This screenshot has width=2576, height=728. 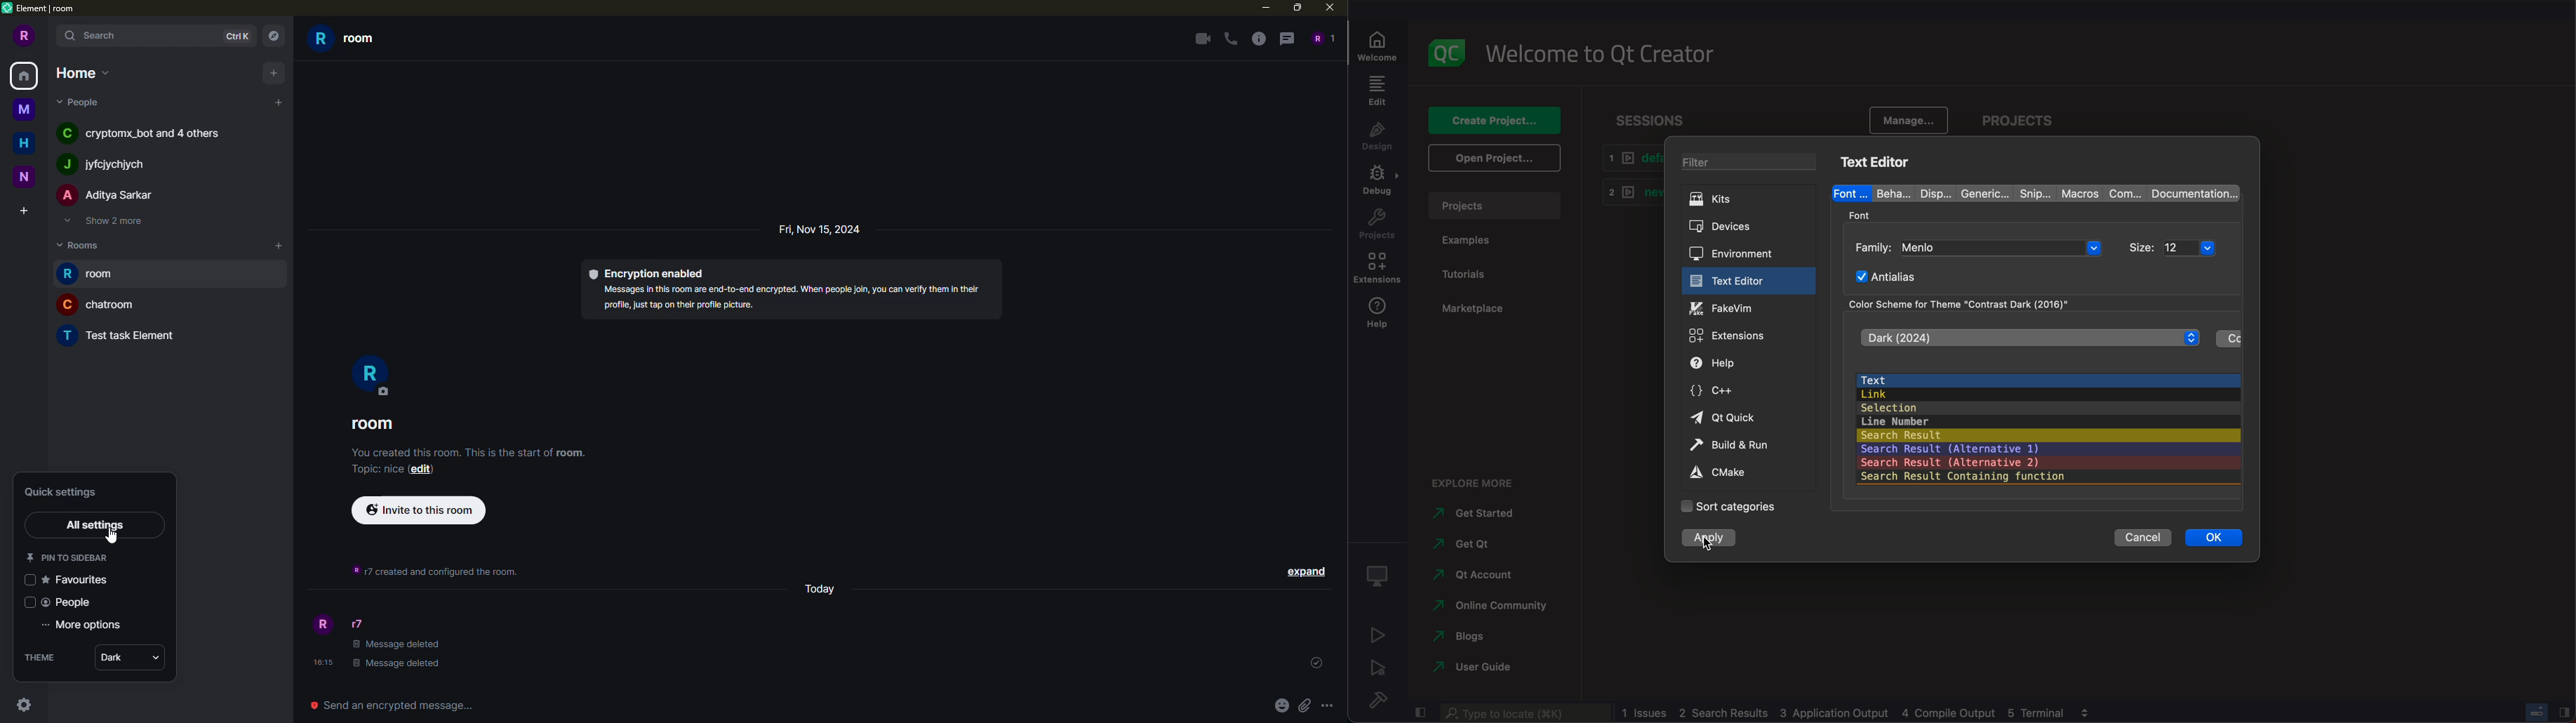 What do you see at coordinates (23, 212) in the screenshot?
I see `create space` at bounding box center [23, 212].